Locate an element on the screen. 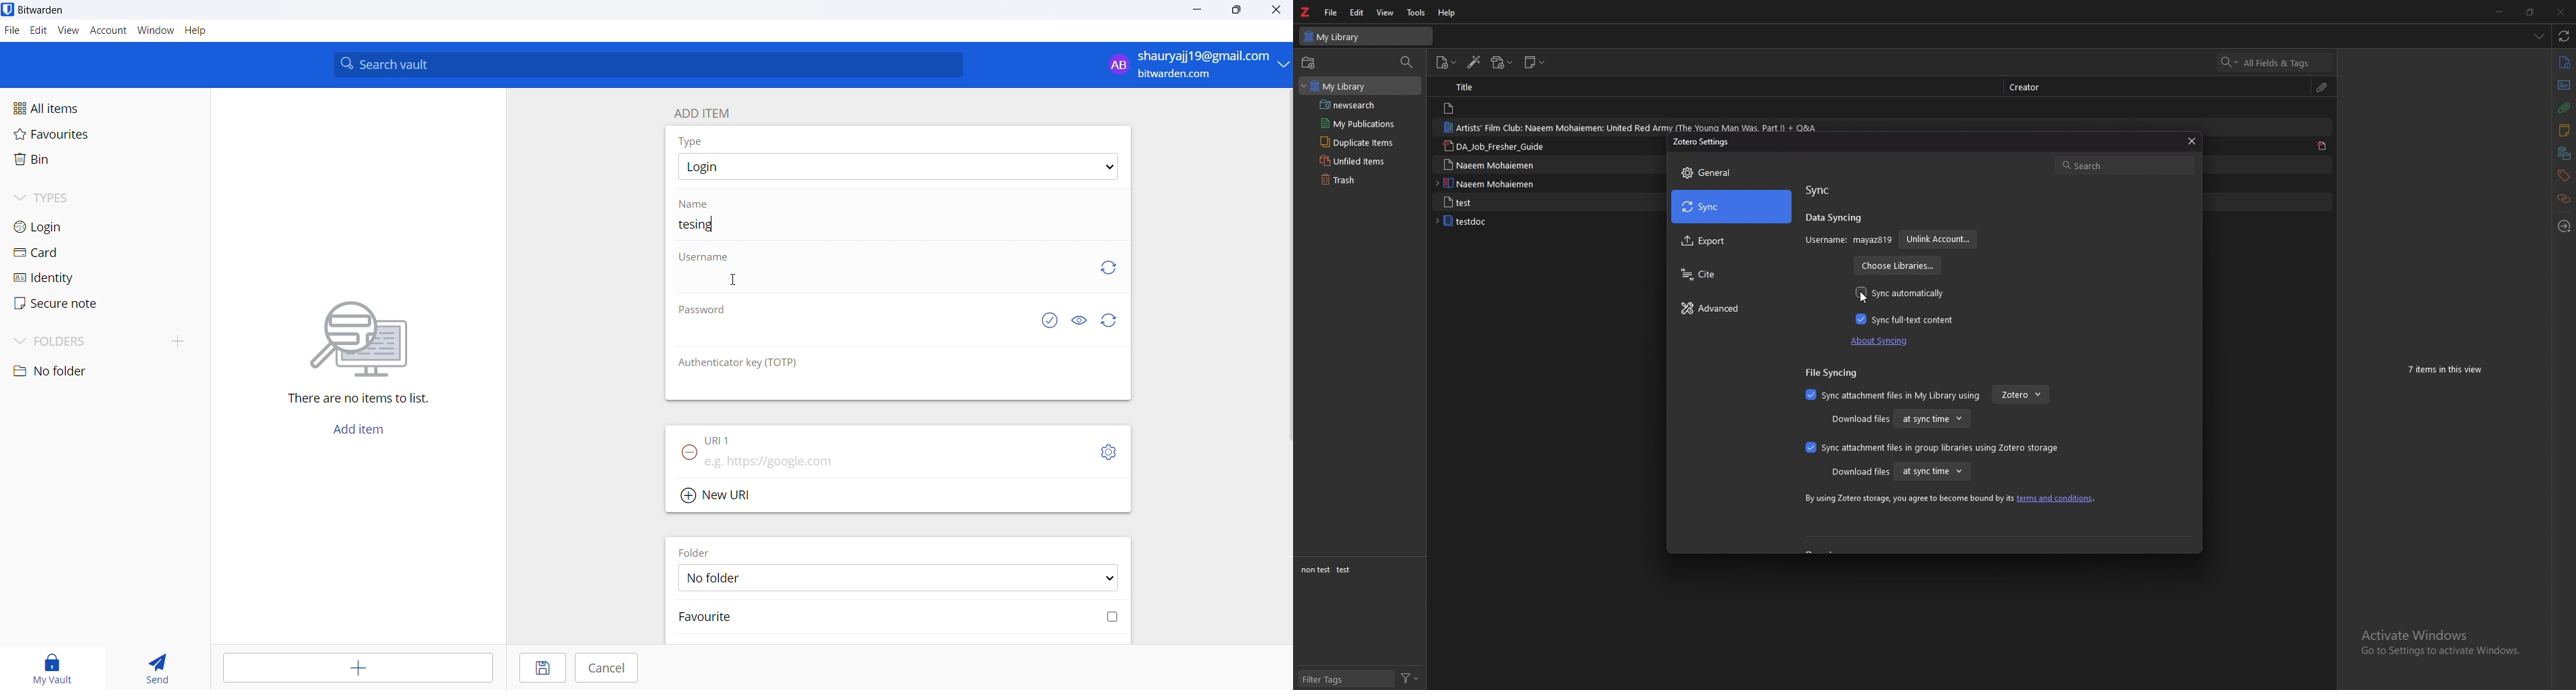 This screenshot has width=2576, height=700. Item type options dropdown is located at coordinates (897, 167).